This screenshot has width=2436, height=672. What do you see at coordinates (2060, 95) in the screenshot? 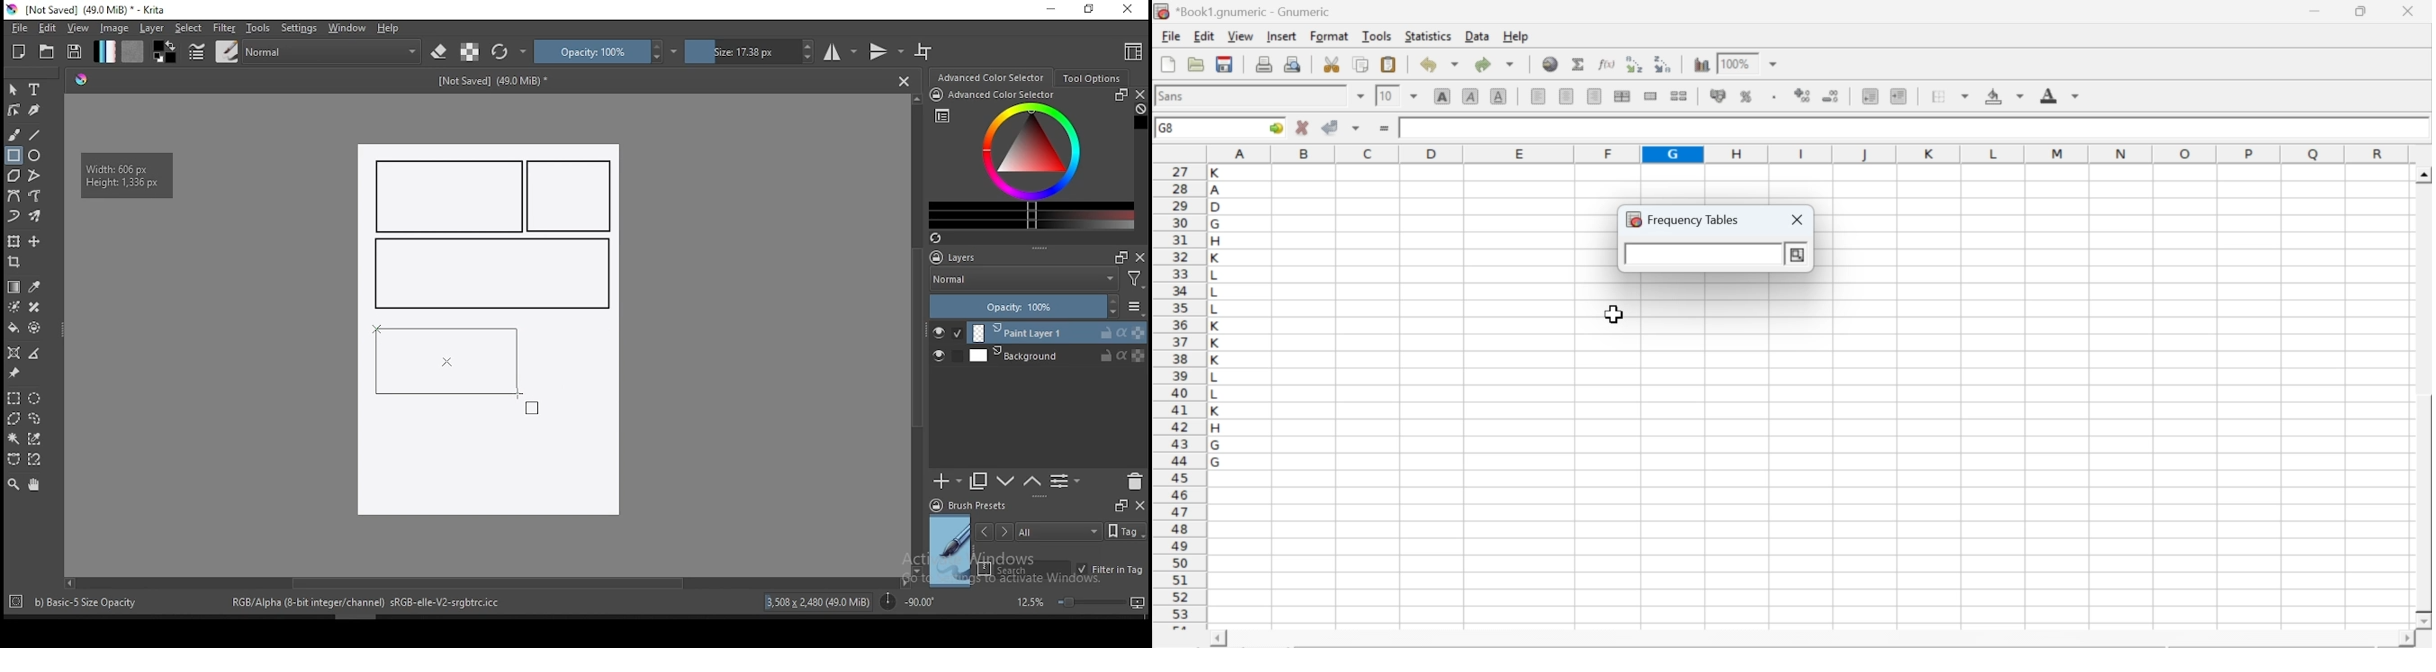
I see `foreground` at bounding box center [2060, 95].